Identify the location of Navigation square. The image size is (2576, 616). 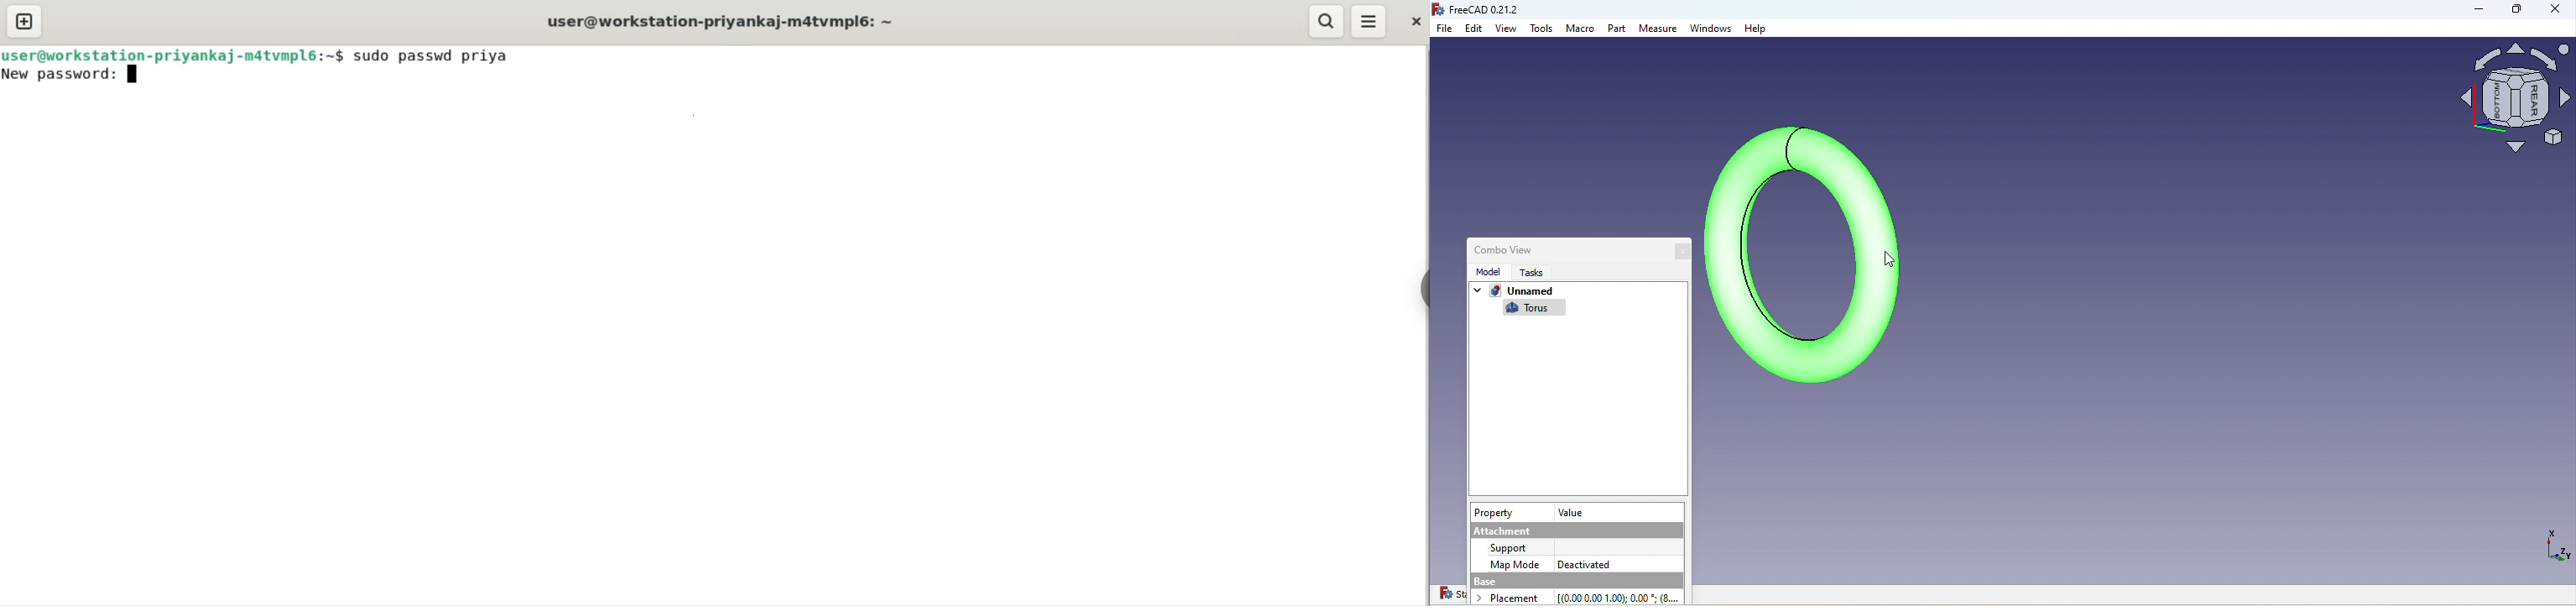
(2516, 102).